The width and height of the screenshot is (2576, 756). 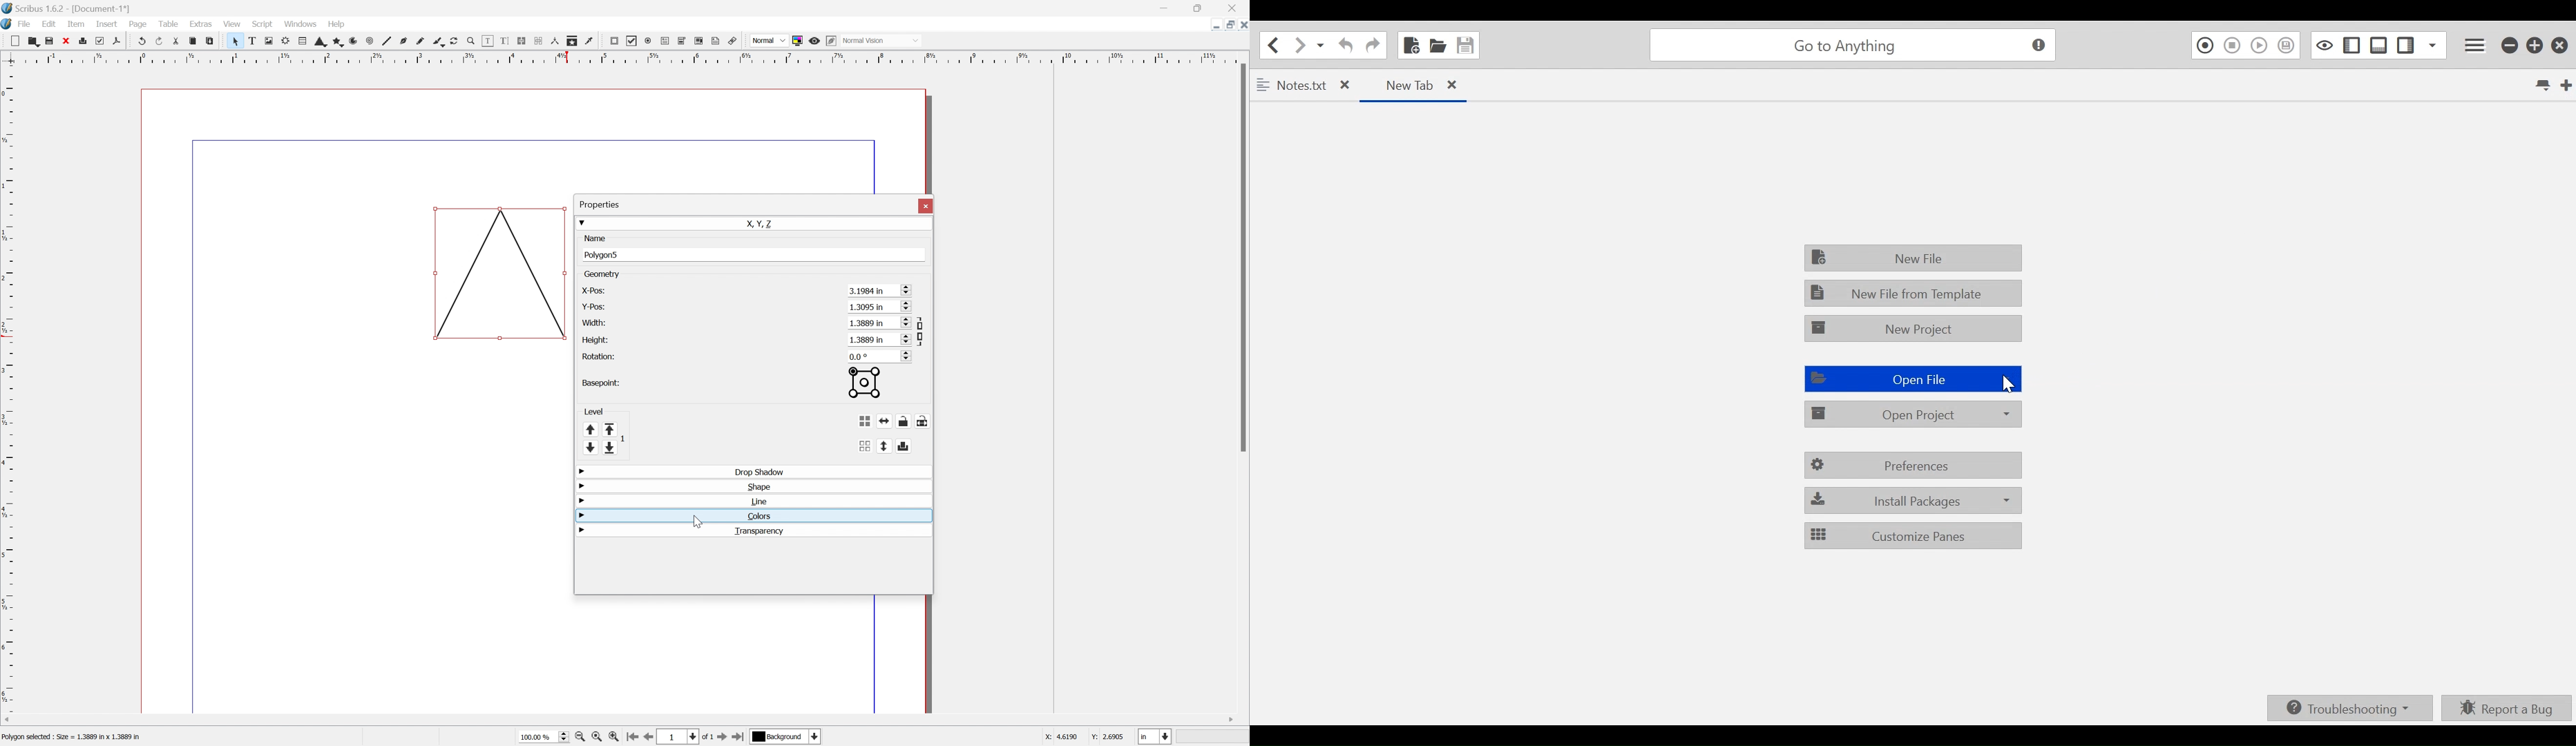 What do you see at coordinates (1466, 45) in the screenshot?
I see `Save File` at bounding box center [1466, 45].